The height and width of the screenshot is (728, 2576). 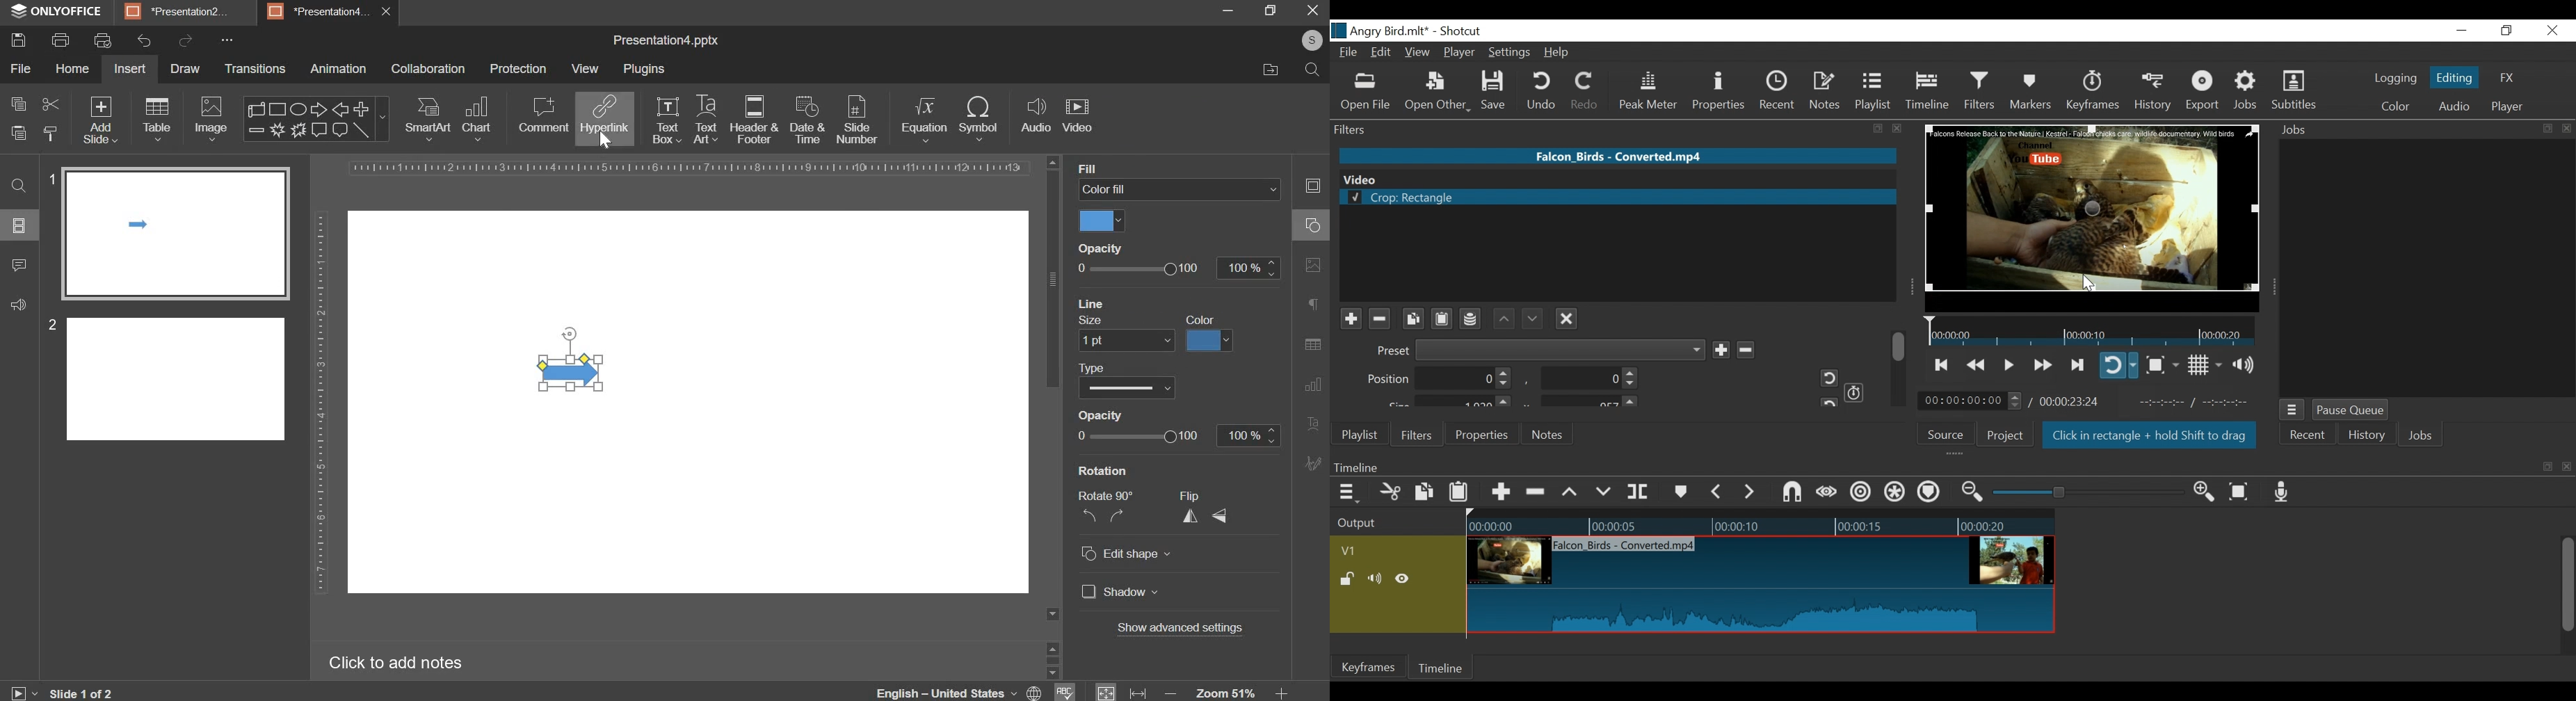 What do you see at coordinates (1444, 317) in the screenshot?
I see `Clipboard` at bounding box center [1444, 317].